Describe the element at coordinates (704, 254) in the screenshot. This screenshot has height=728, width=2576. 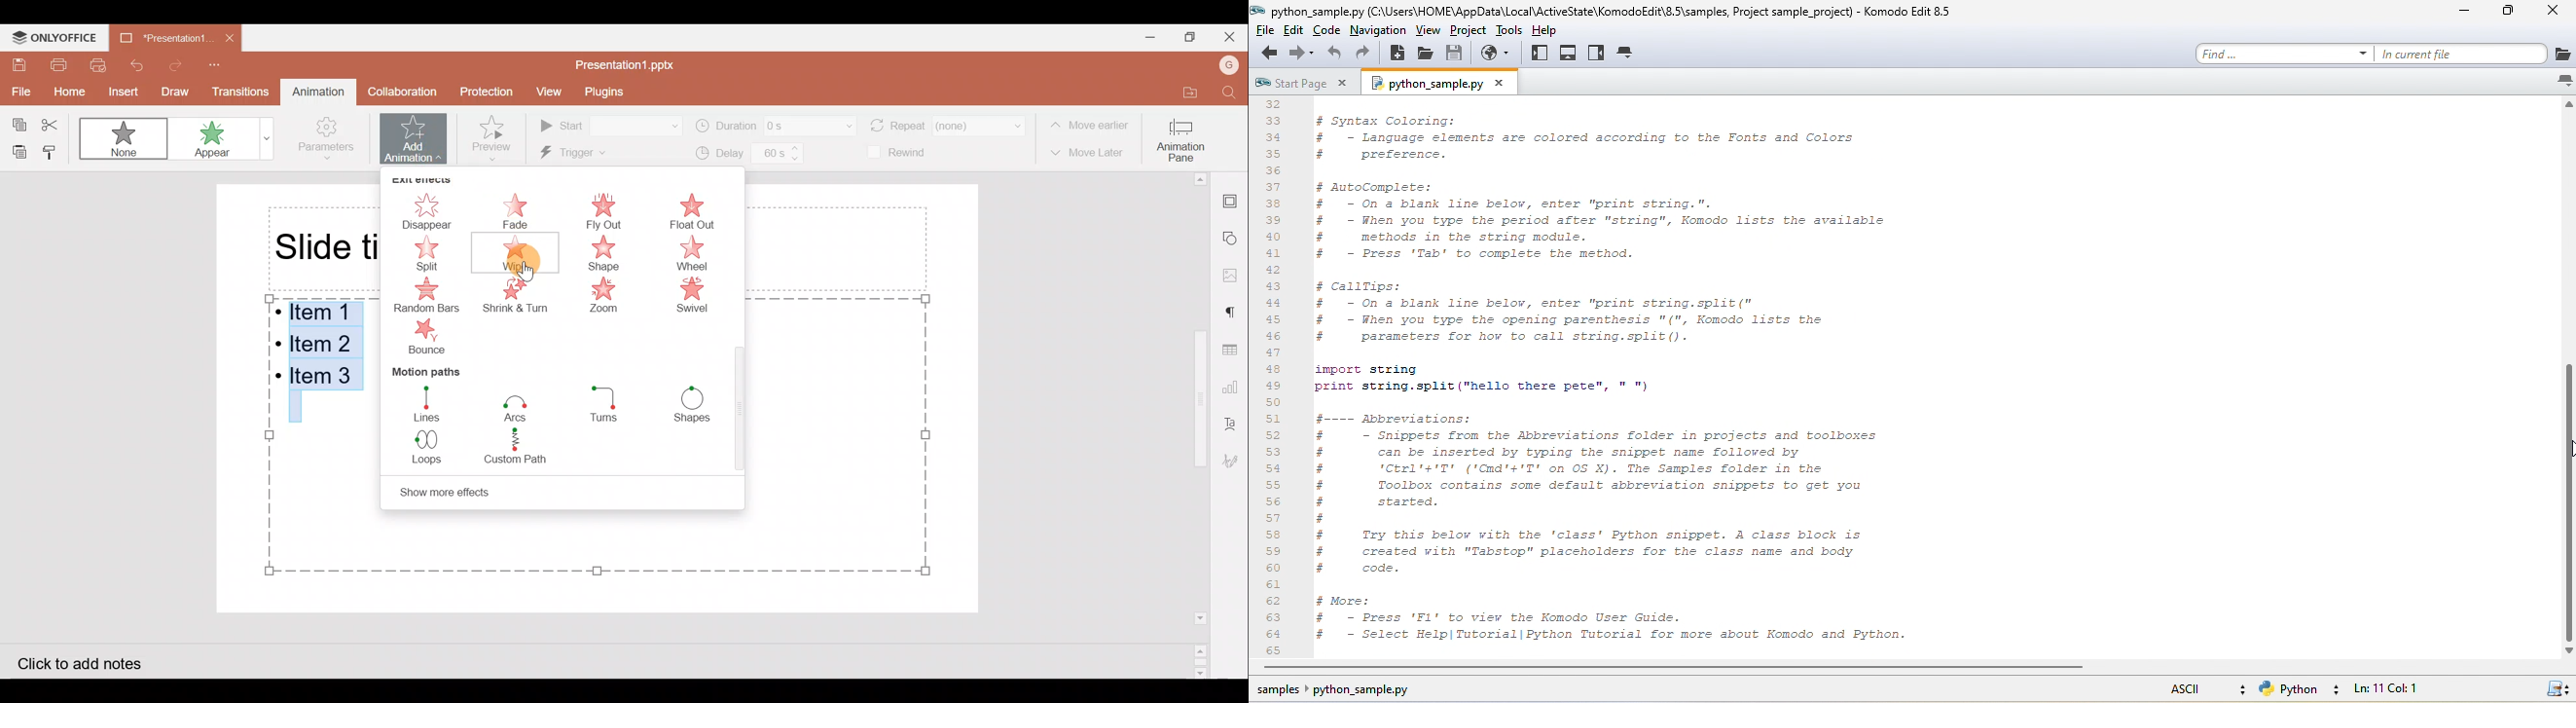
I see `Wheel` at that location.